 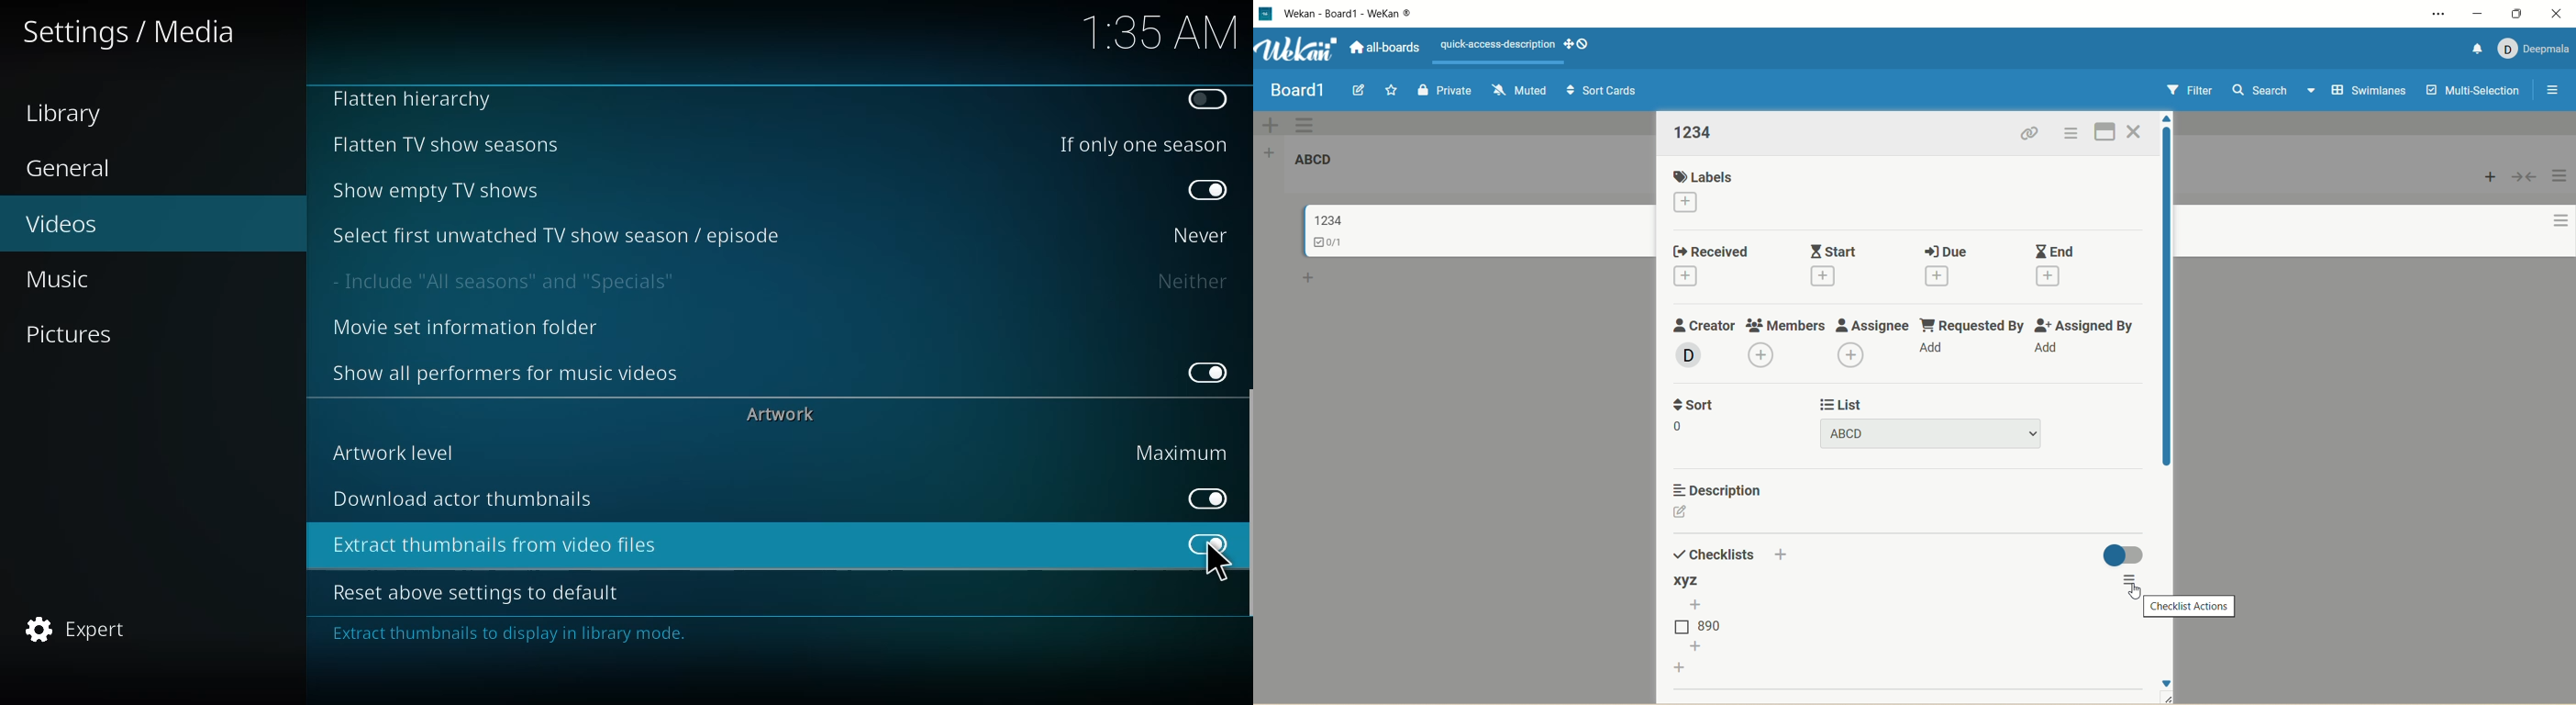 What do you see at coordinates (481, 593) in the screenshot?
I see `reset above settings to default` at bounding box center [481, 593].